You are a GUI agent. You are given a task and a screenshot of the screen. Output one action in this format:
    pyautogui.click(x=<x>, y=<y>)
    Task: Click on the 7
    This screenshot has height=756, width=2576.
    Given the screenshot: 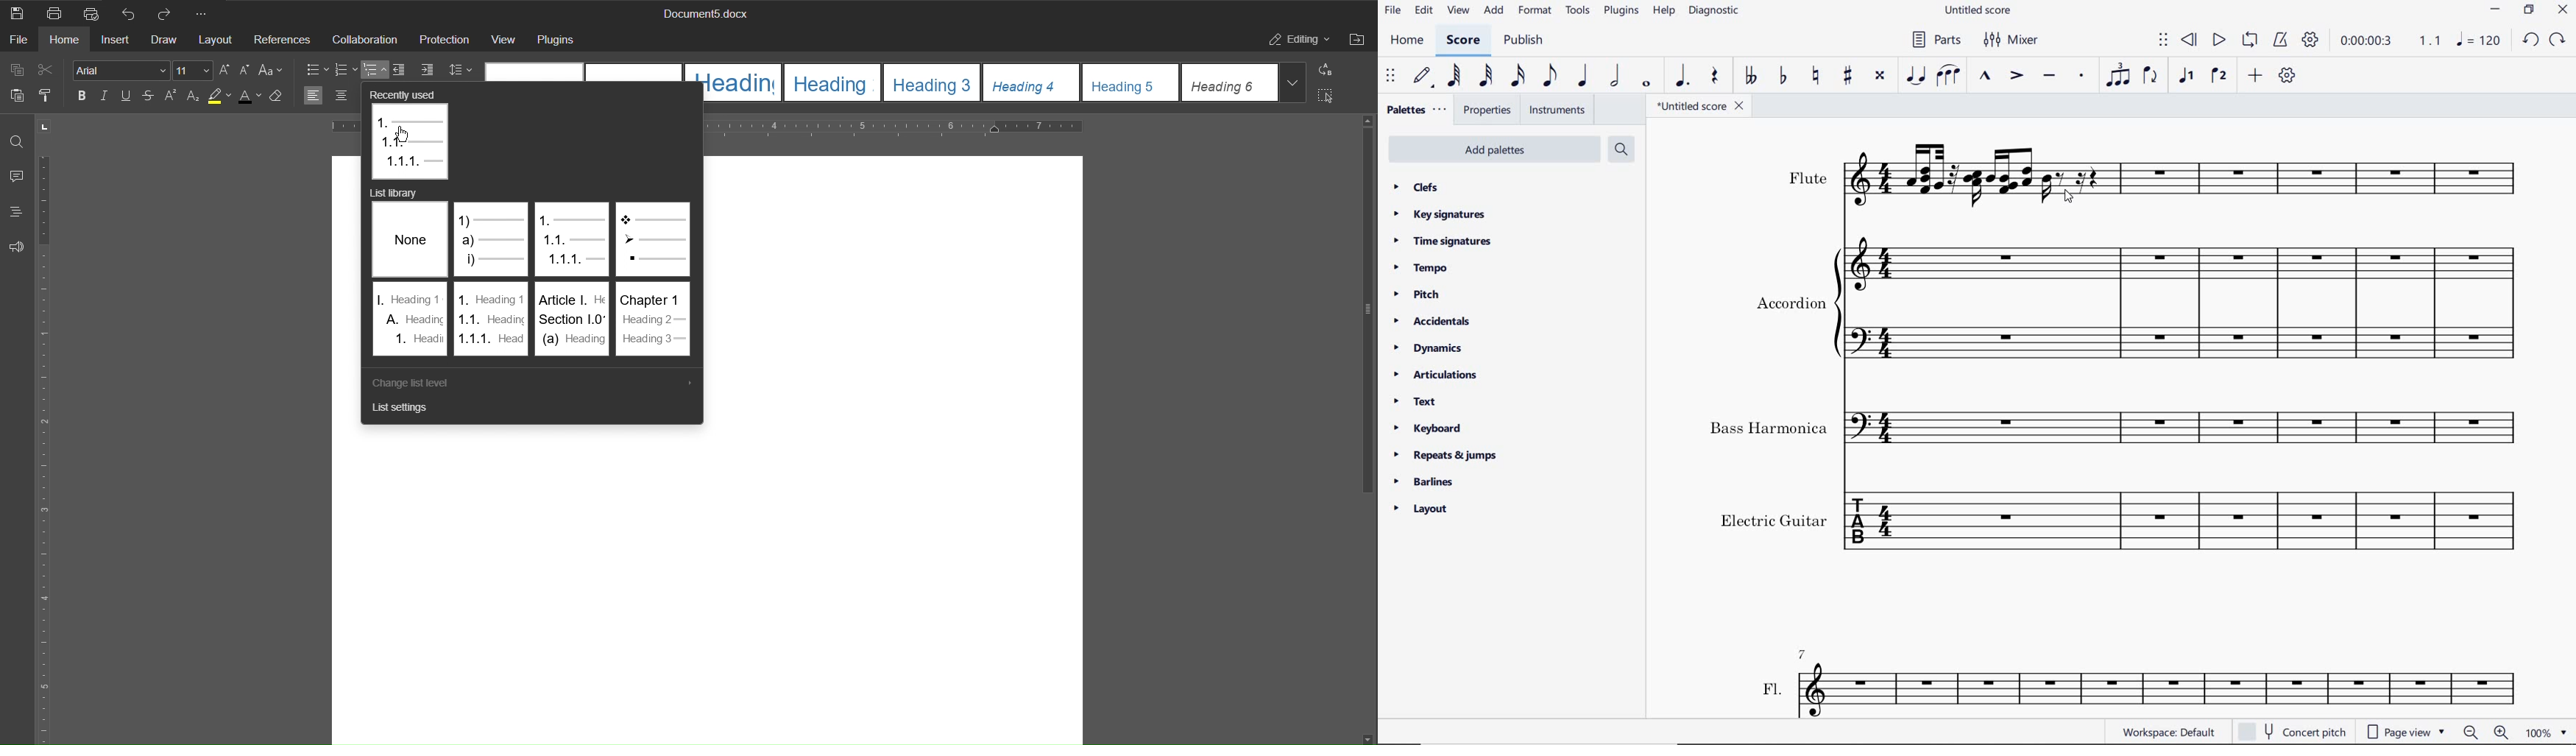 What is the action you would take?
    pyautogui.click(x=1806, y=652)
    